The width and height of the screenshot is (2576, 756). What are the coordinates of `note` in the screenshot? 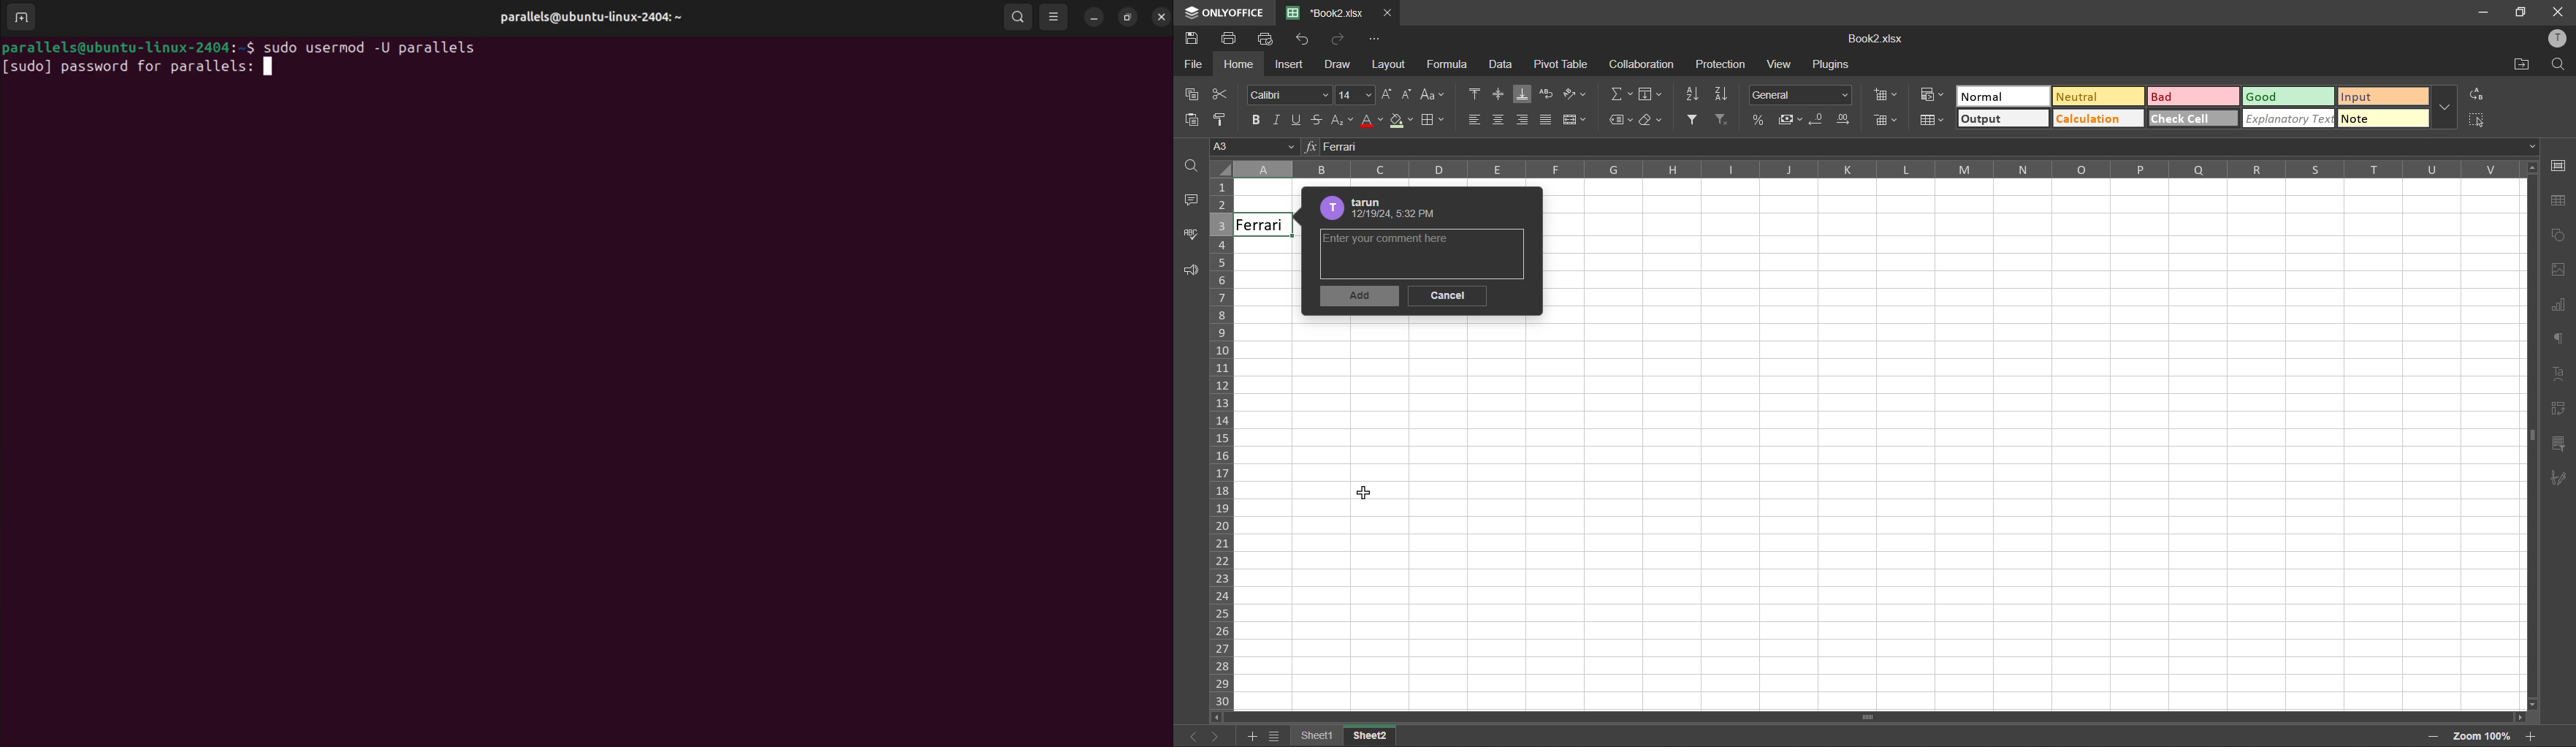 It's located at (2385, 119).